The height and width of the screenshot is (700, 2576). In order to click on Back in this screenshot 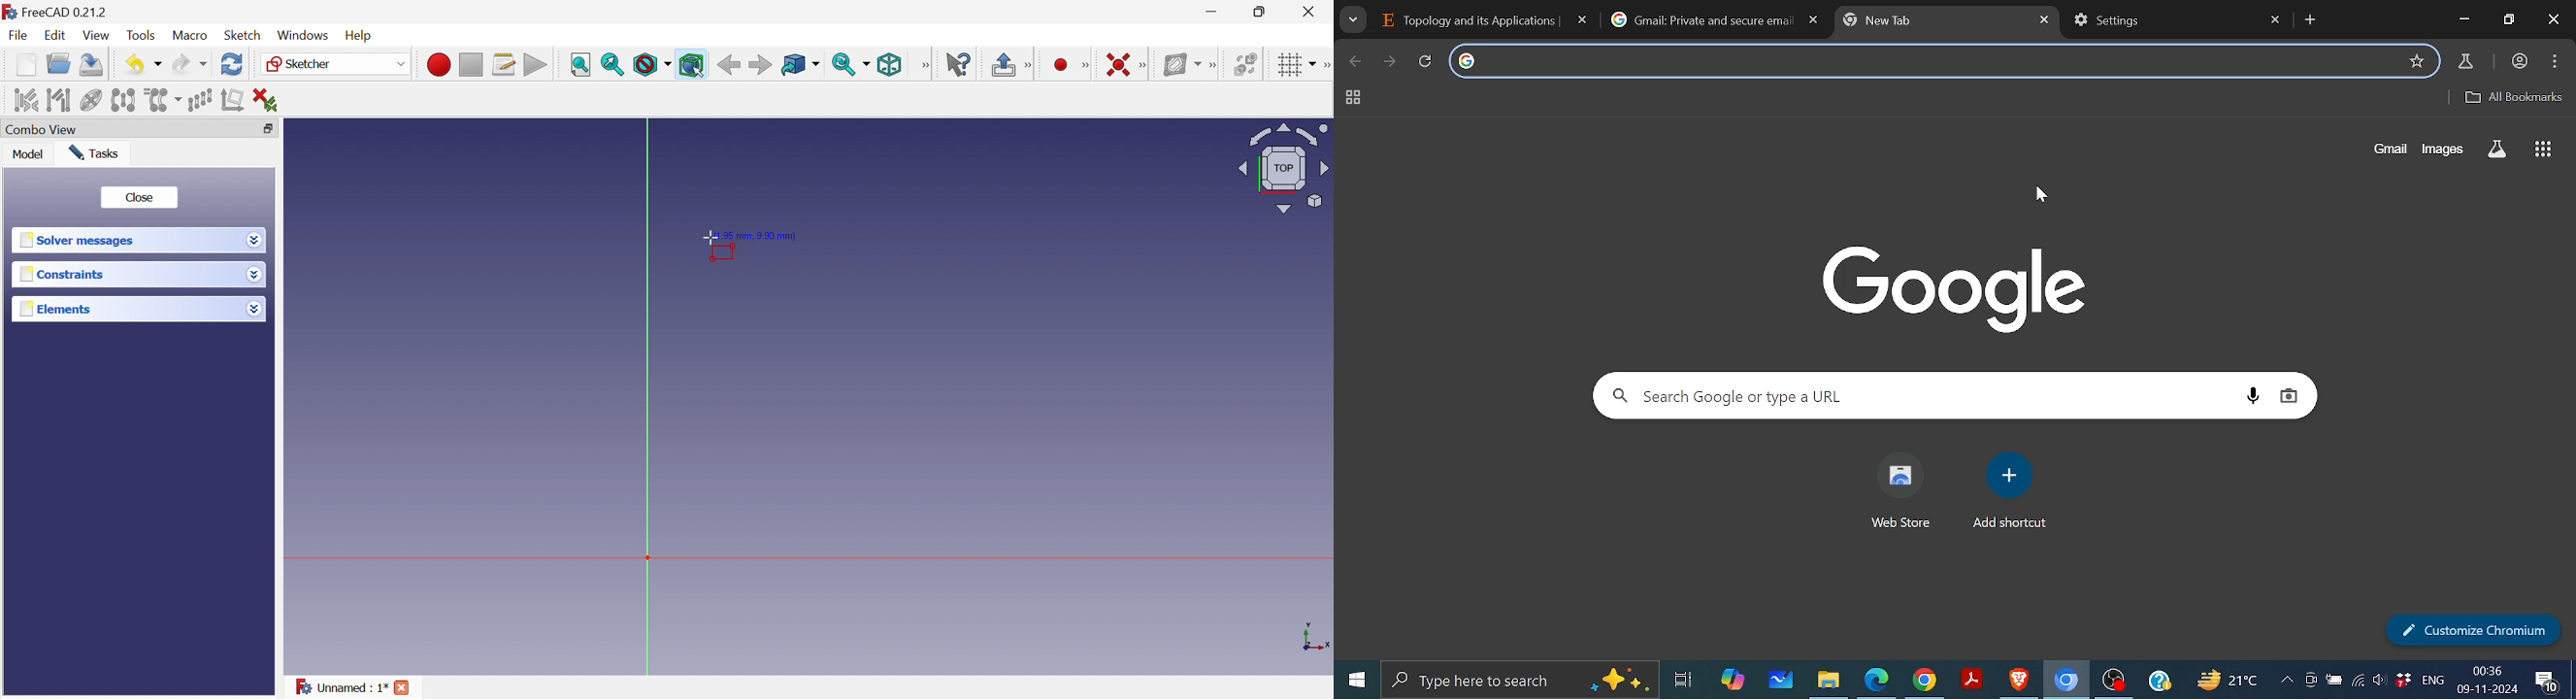, I will do `click(729, 65)`.